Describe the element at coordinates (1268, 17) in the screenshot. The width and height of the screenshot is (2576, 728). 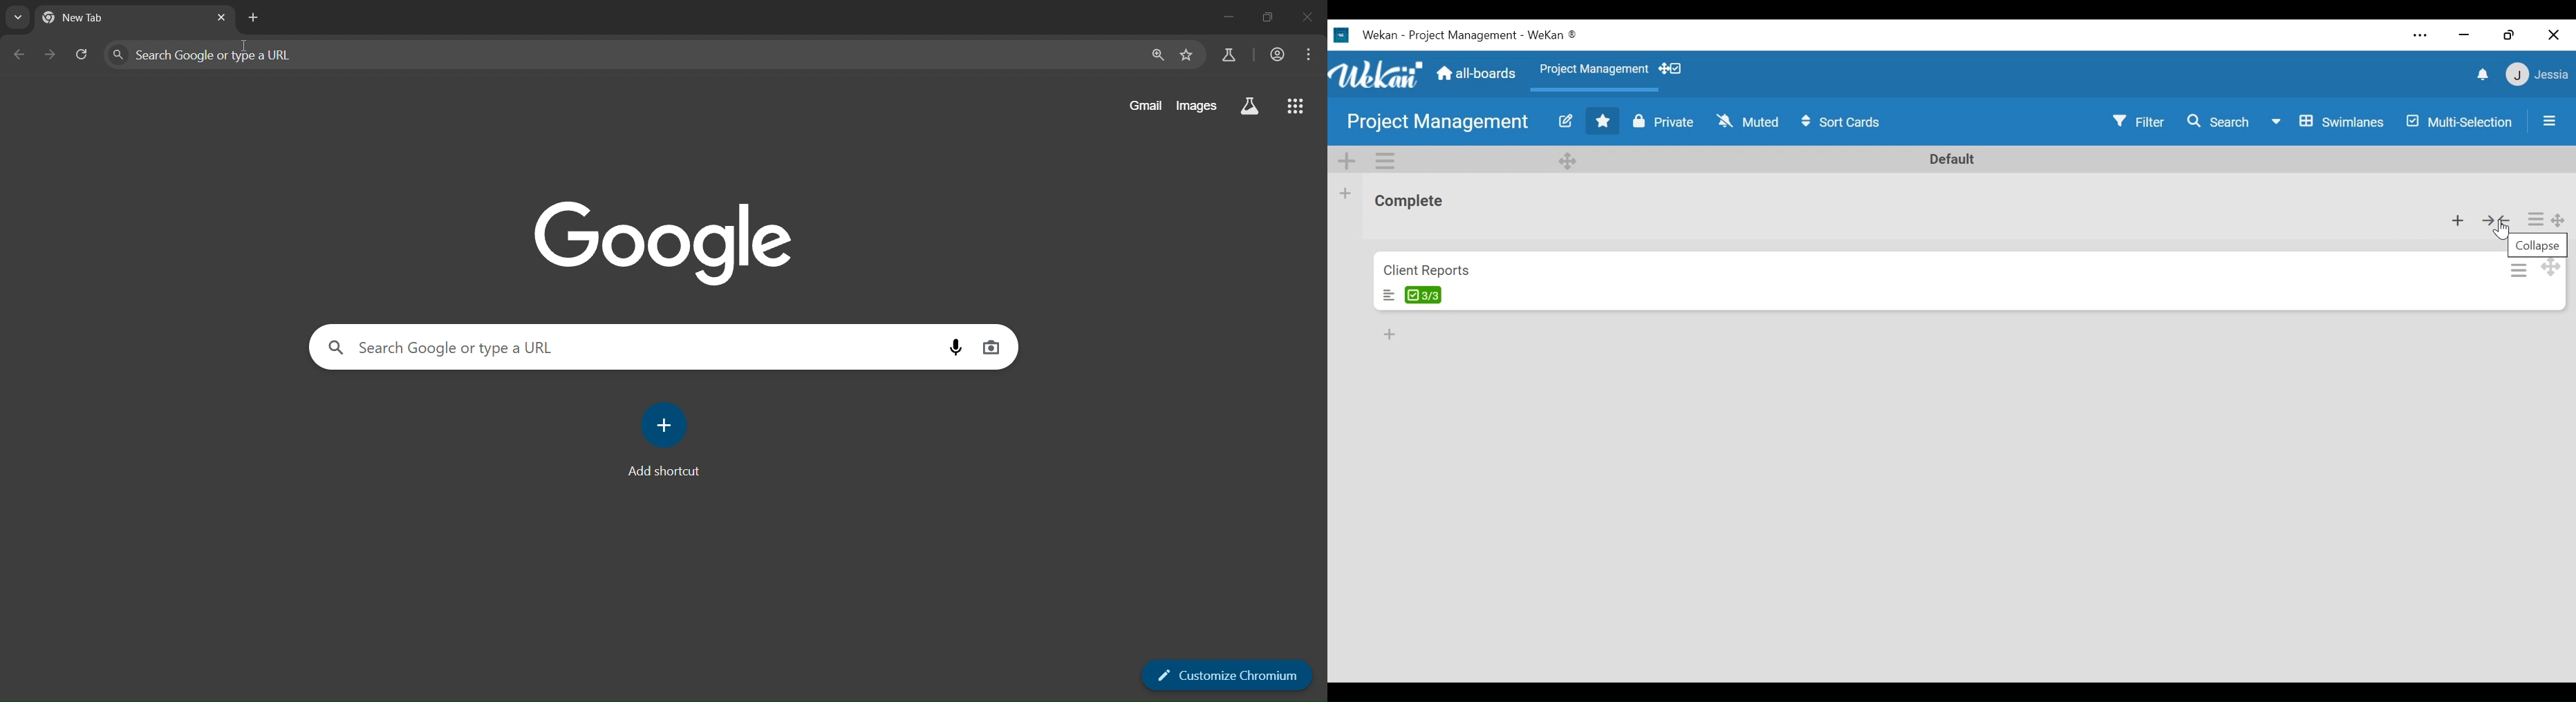
I see `restore down` at that location.